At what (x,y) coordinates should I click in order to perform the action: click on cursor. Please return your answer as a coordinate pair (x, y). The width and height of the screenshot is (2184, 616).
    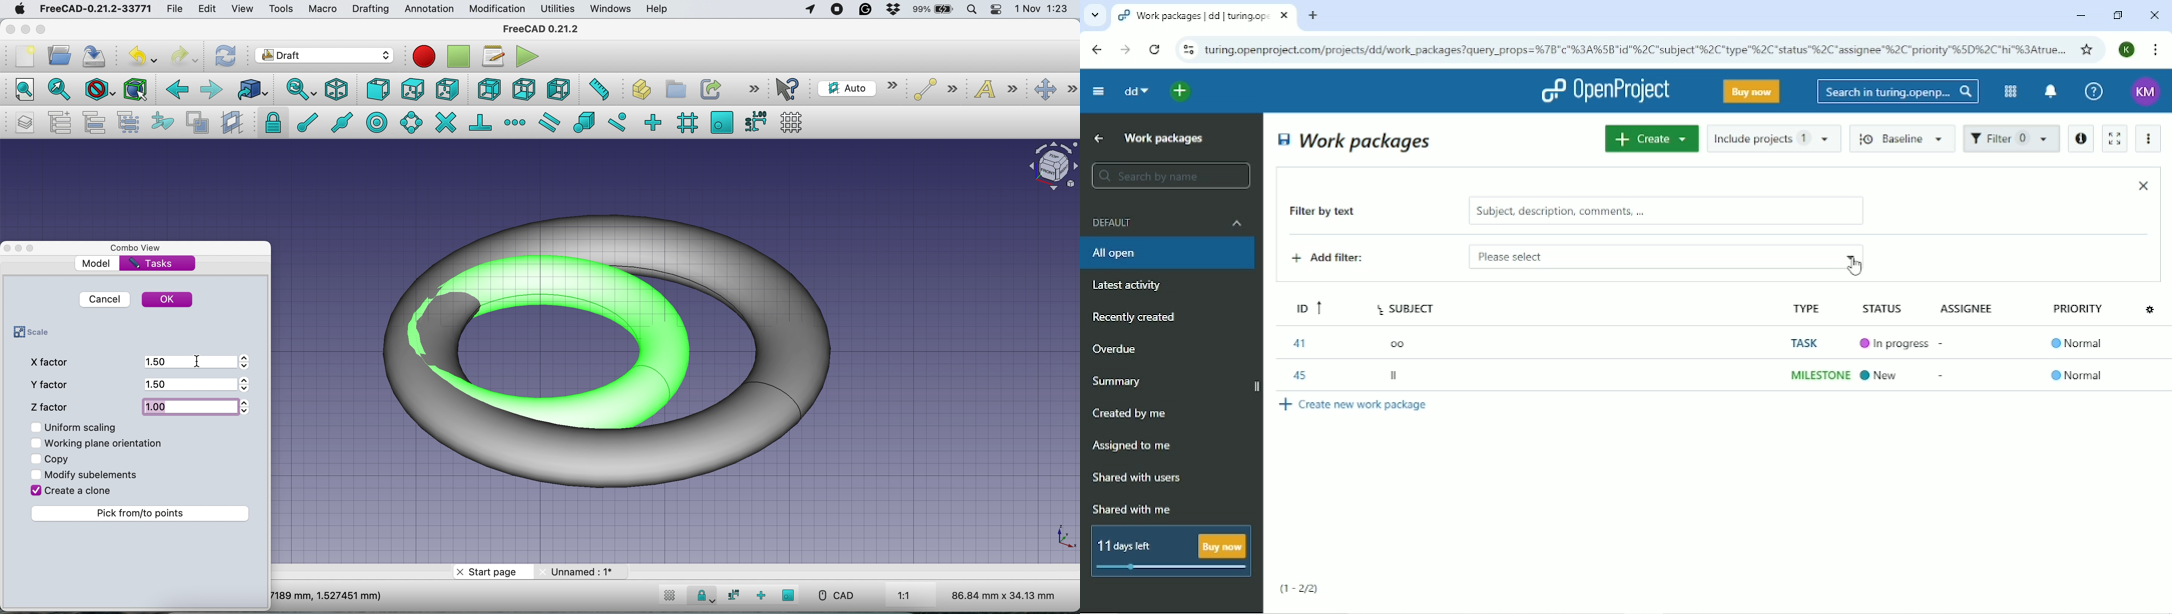
    Looking at the image, I should click on (1854, 268).